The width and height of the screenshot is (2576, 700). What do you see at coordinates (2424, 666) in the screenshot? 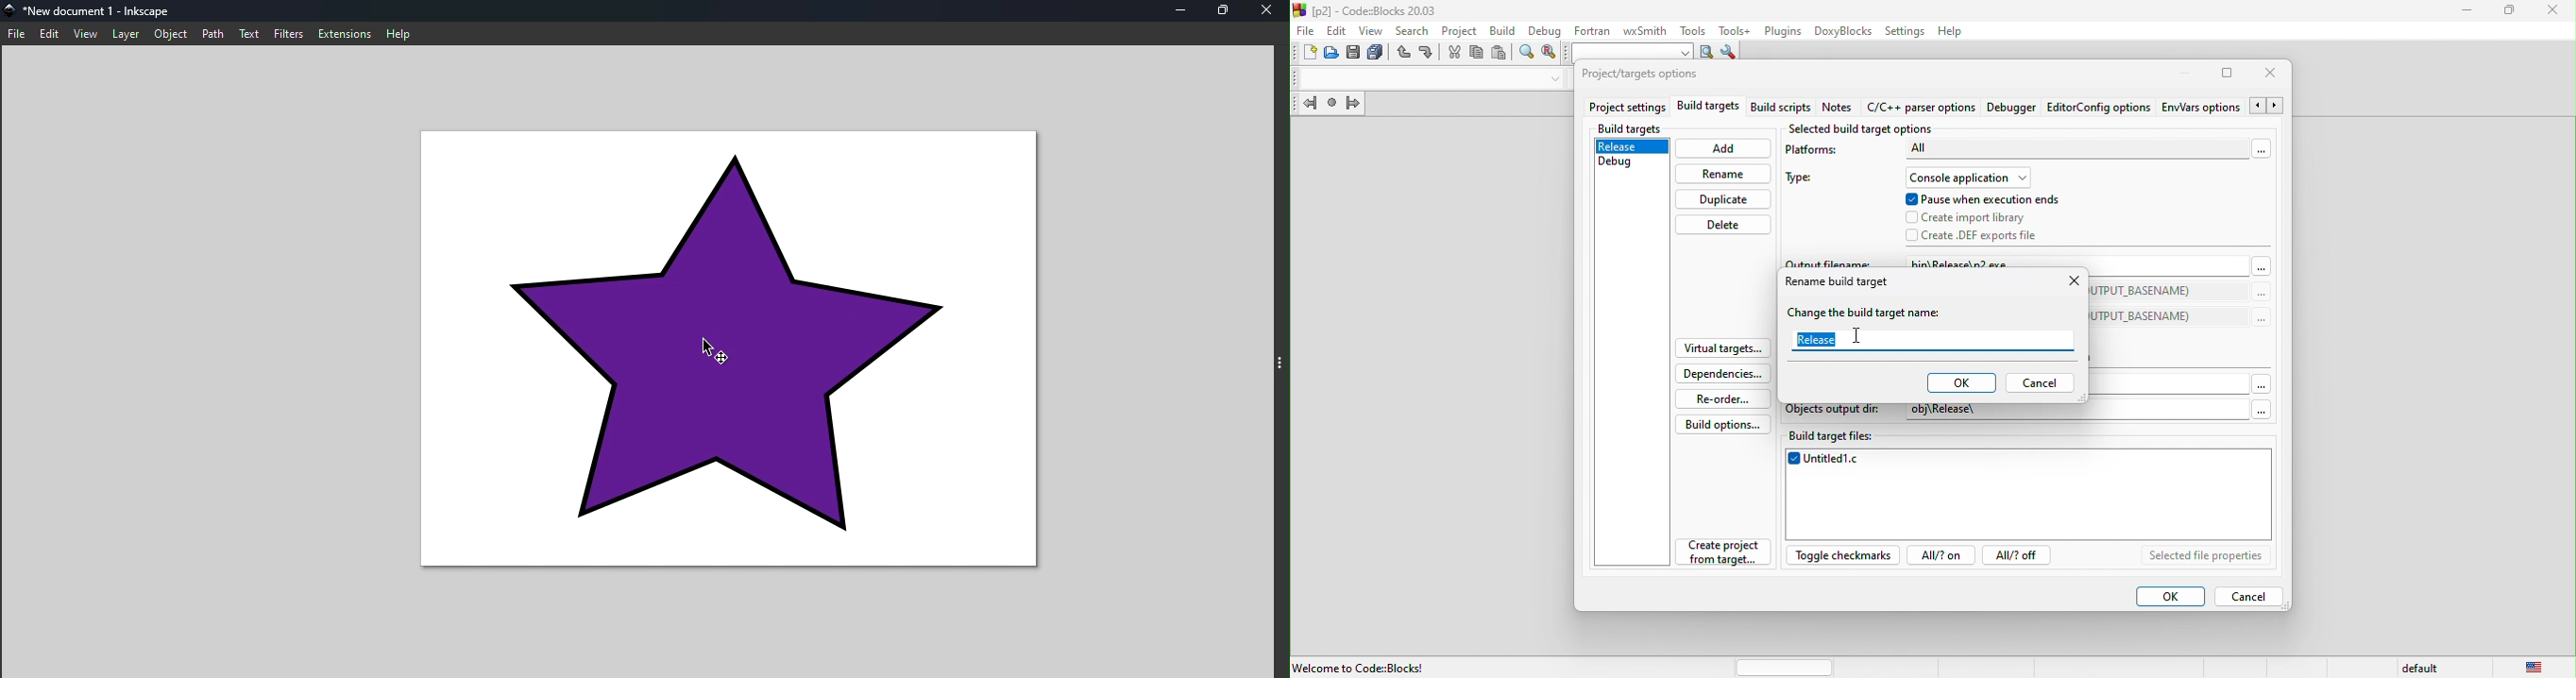
I see `default` at bounding box center [2424, 666].